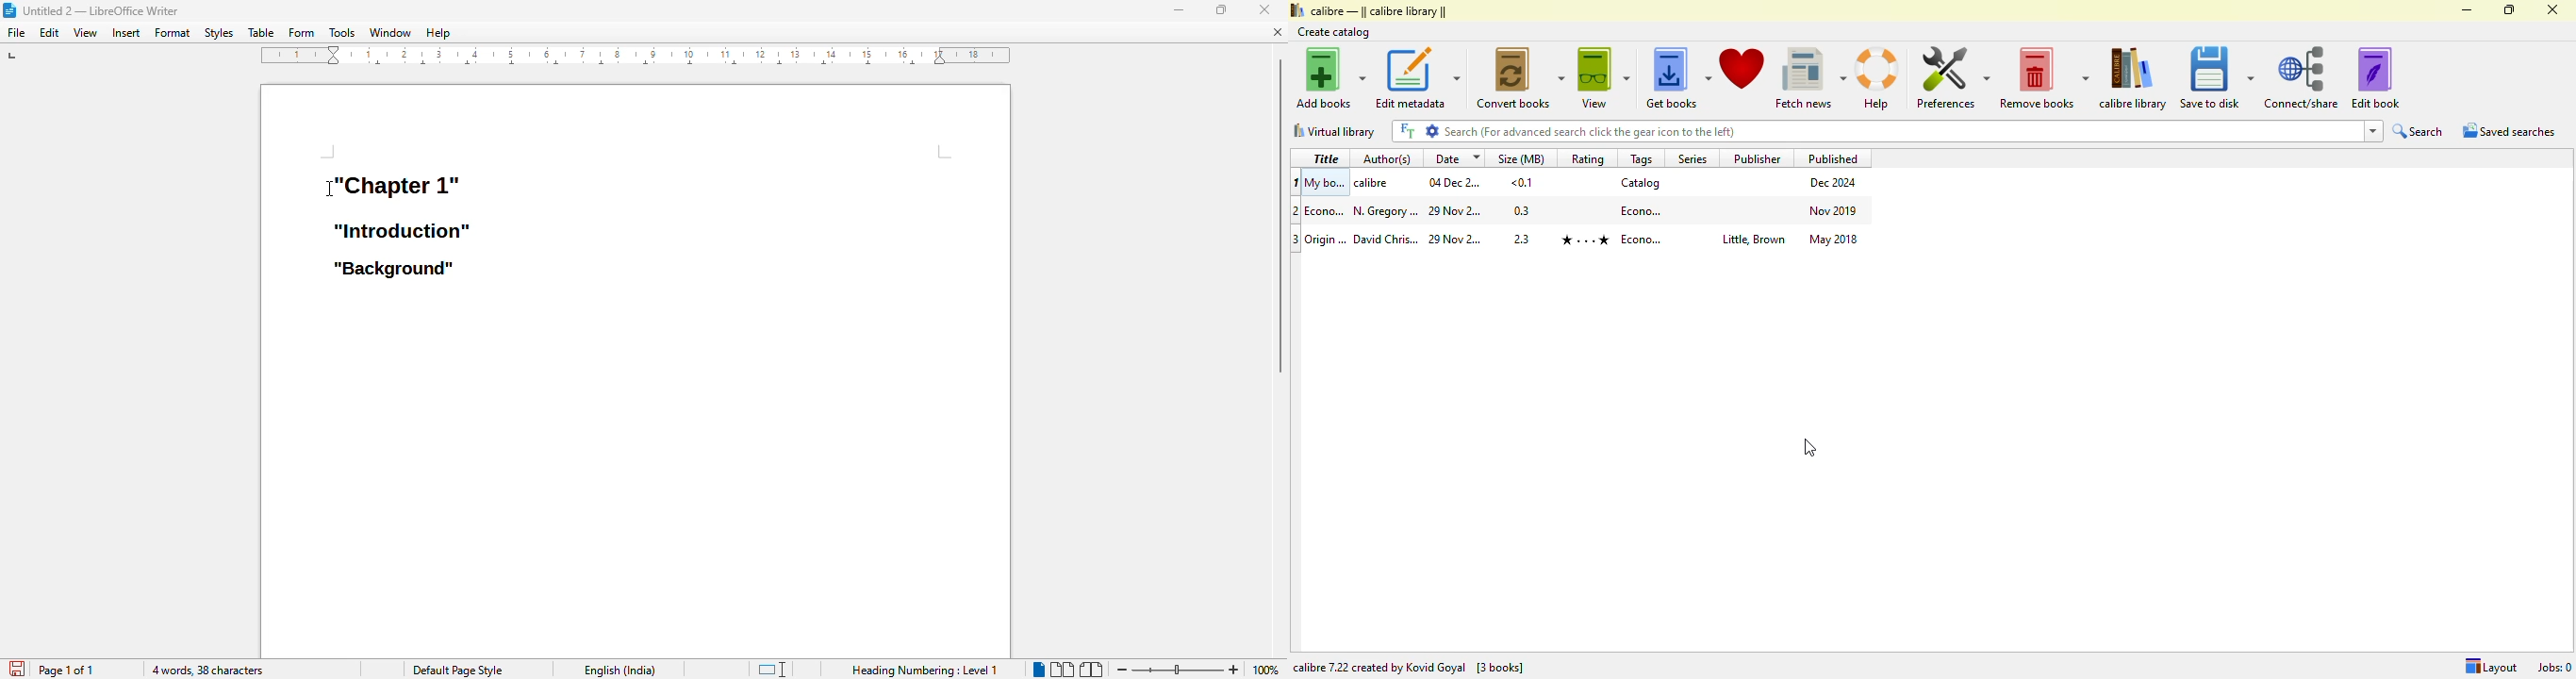  I want to click on search, so click(1888, 131).